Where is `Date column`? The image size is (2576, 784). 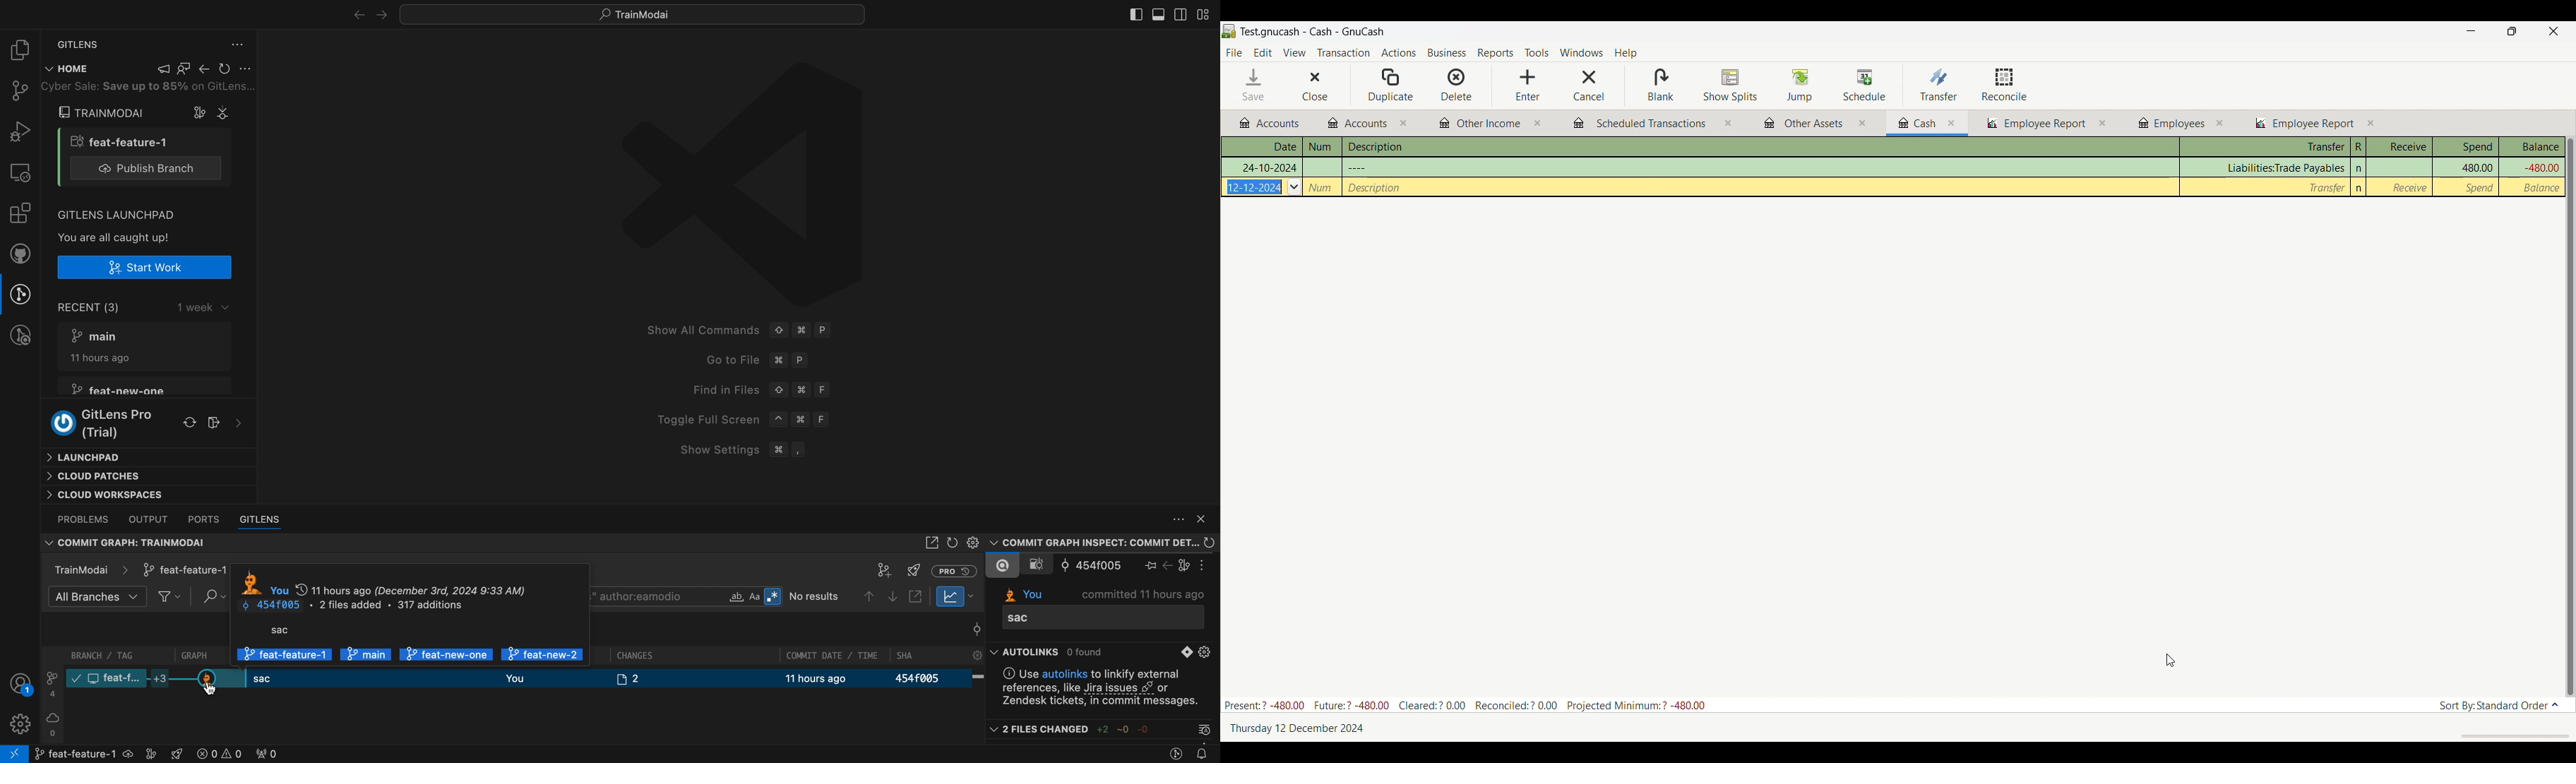
Date column is located at coordinates (1262, 147).